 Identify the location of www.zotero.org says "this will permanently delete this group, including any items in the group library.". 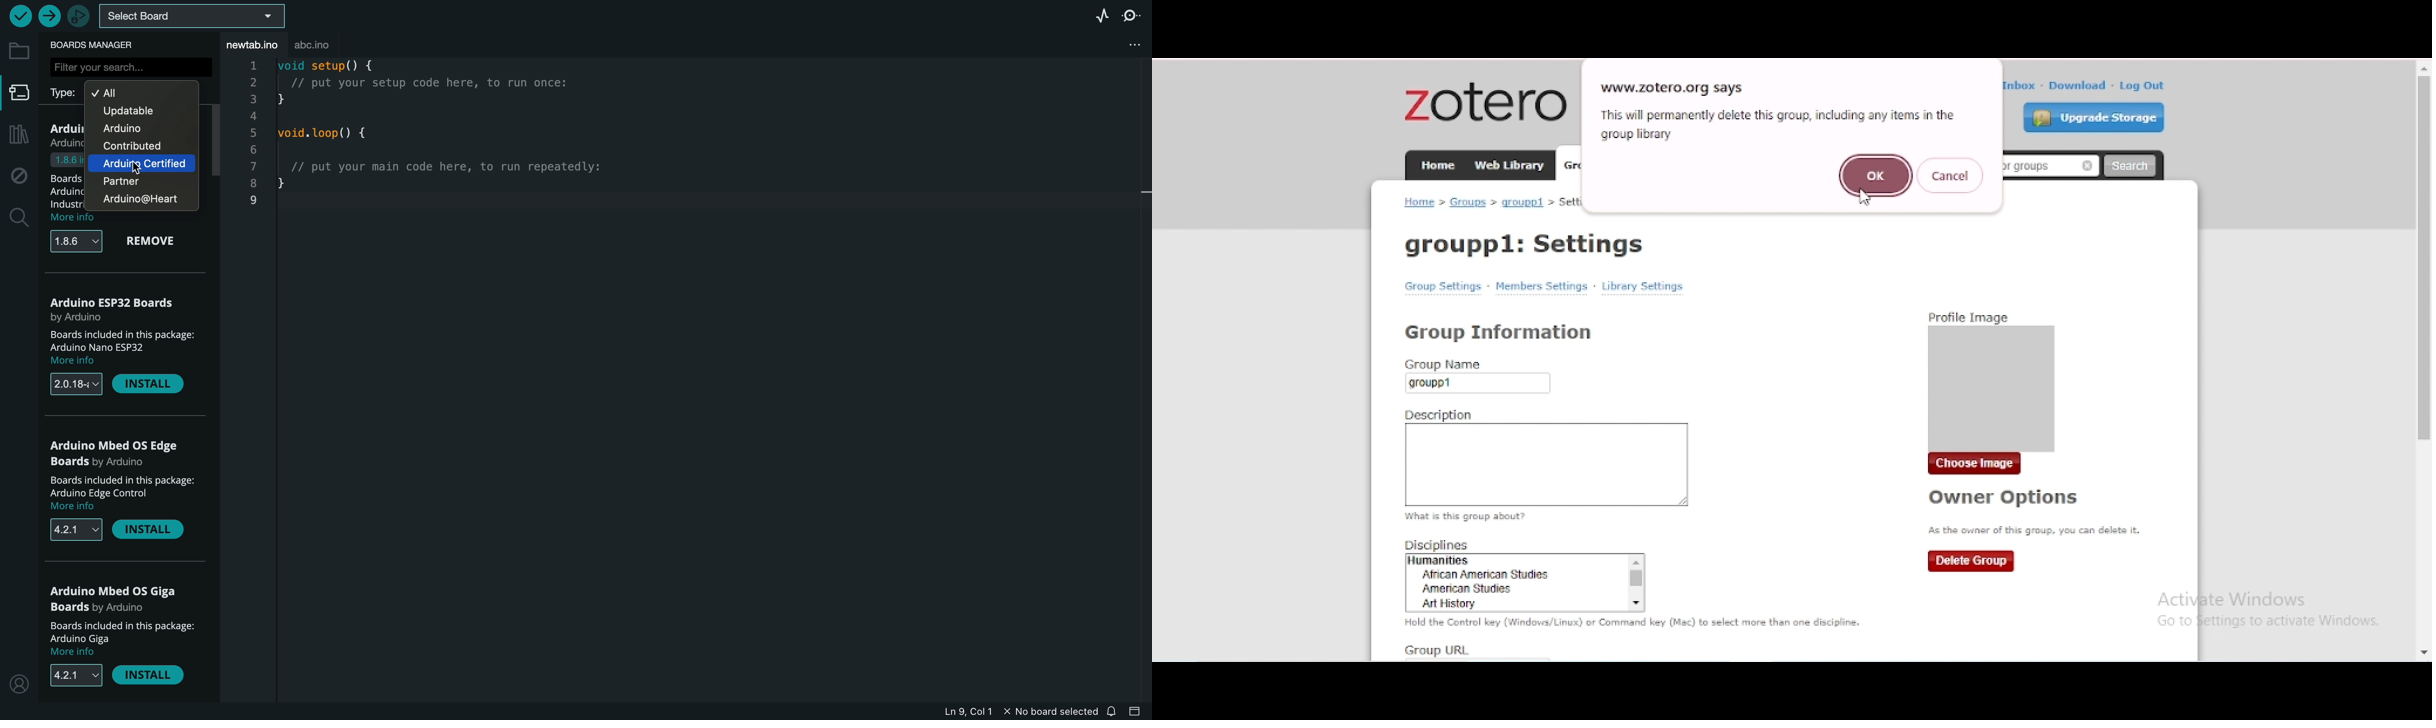
(1778, 111).